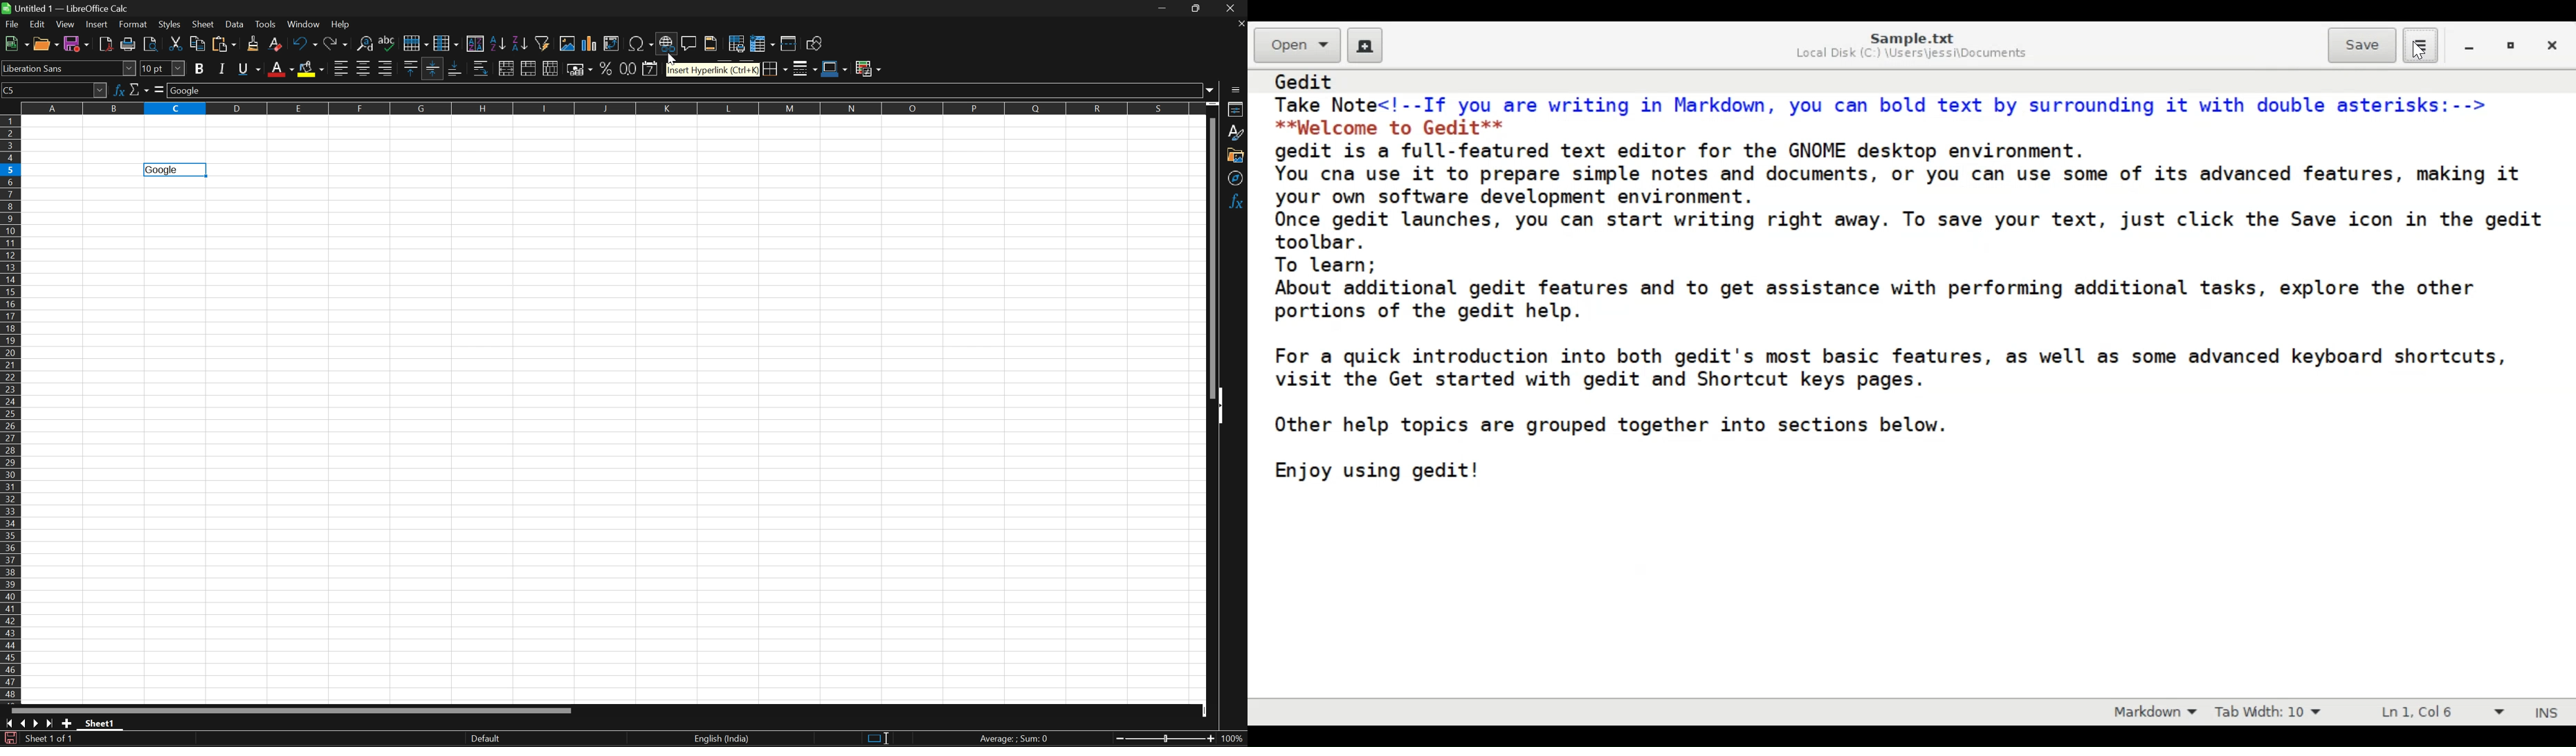  I want to click on Insert hyperlink, so click(665, 43).